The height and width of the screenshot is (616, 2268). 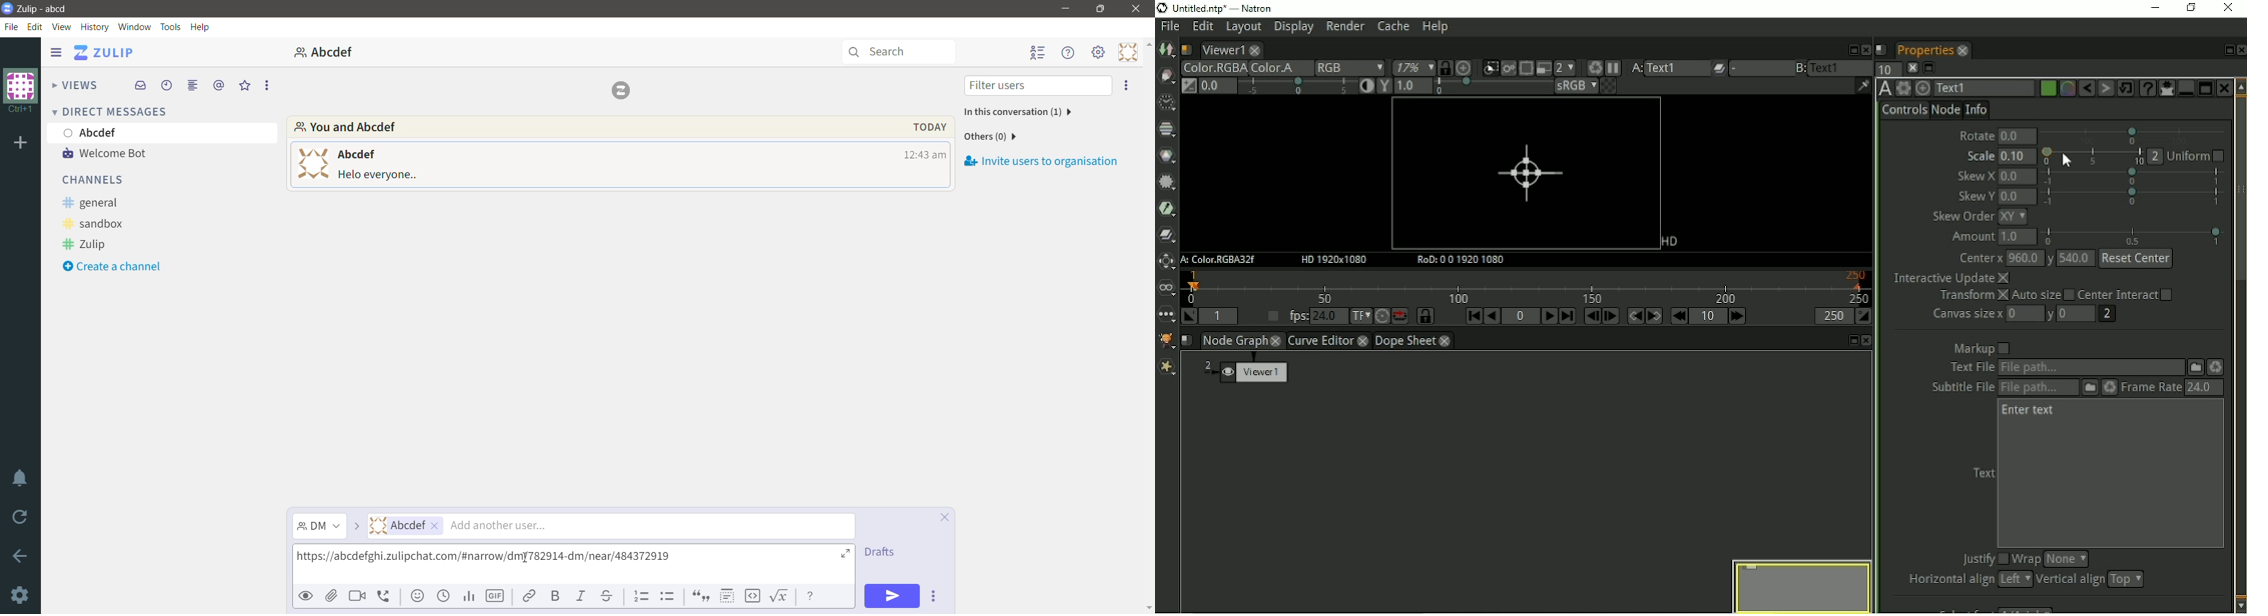 I want to click on Message Formatting, so click(x=813, y=597).